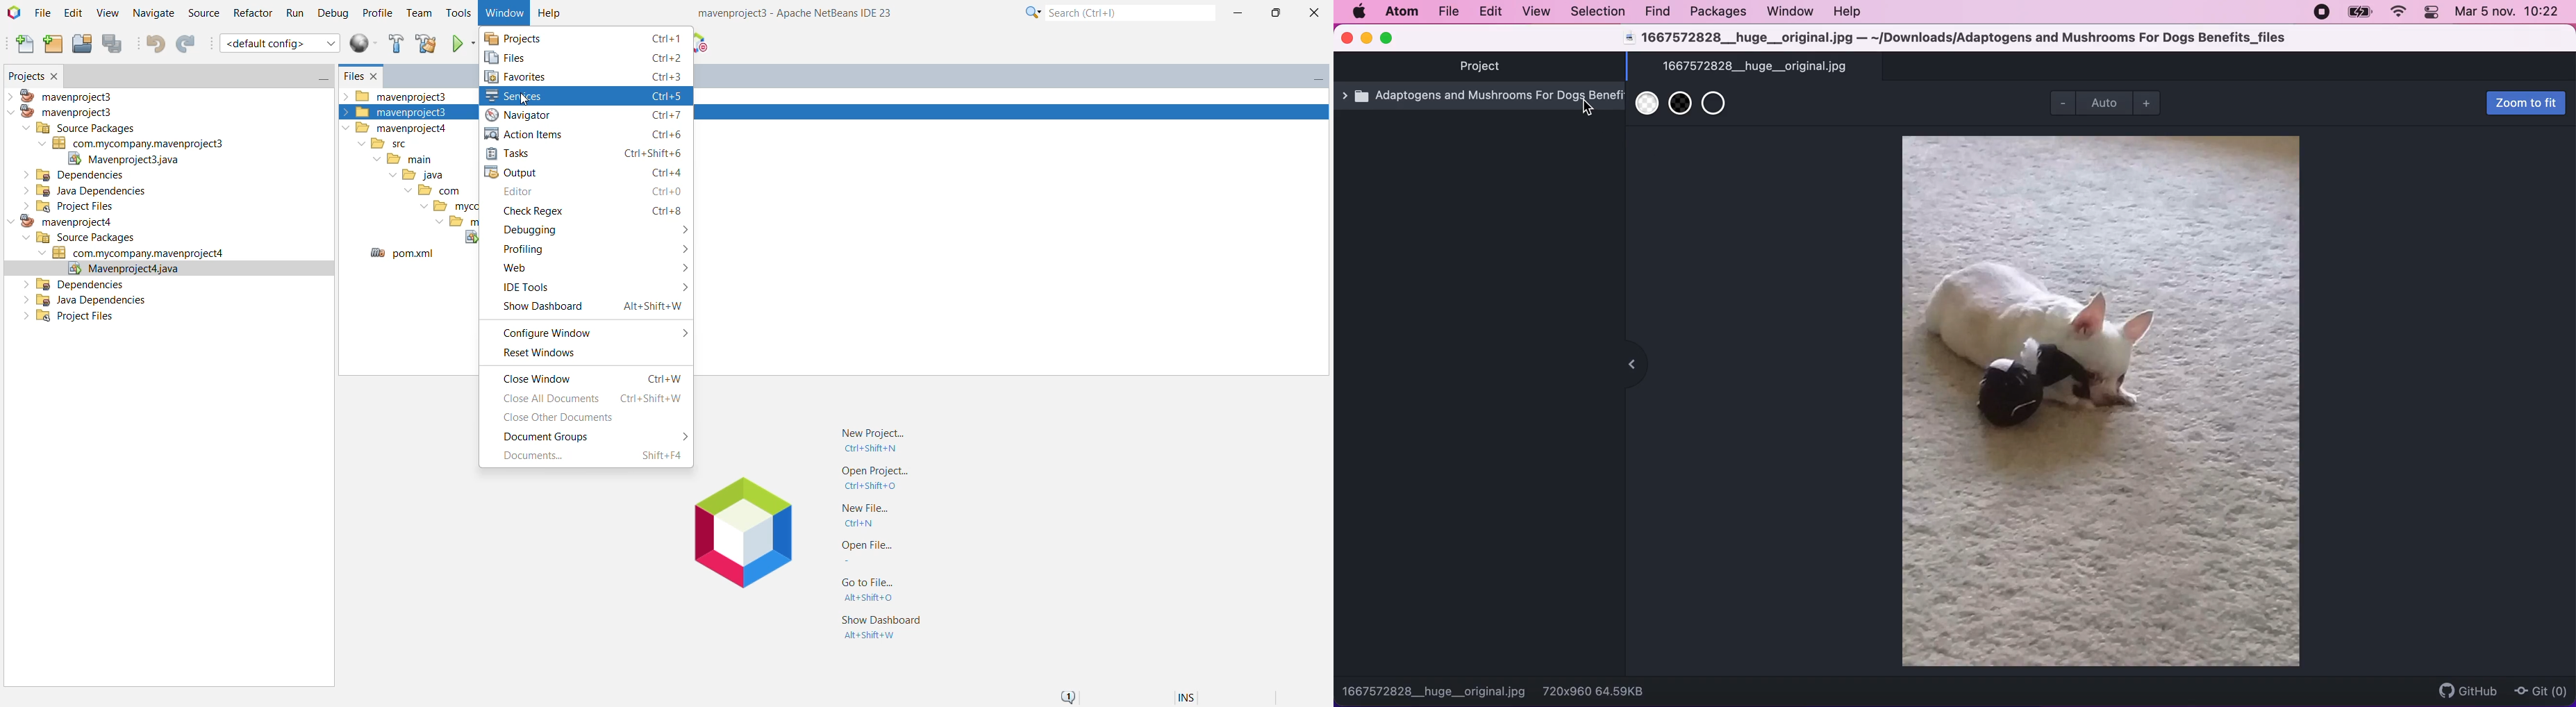 The width and height of the screenshot is (2576, 728). I want to click on panel control, so click(2430, 13).